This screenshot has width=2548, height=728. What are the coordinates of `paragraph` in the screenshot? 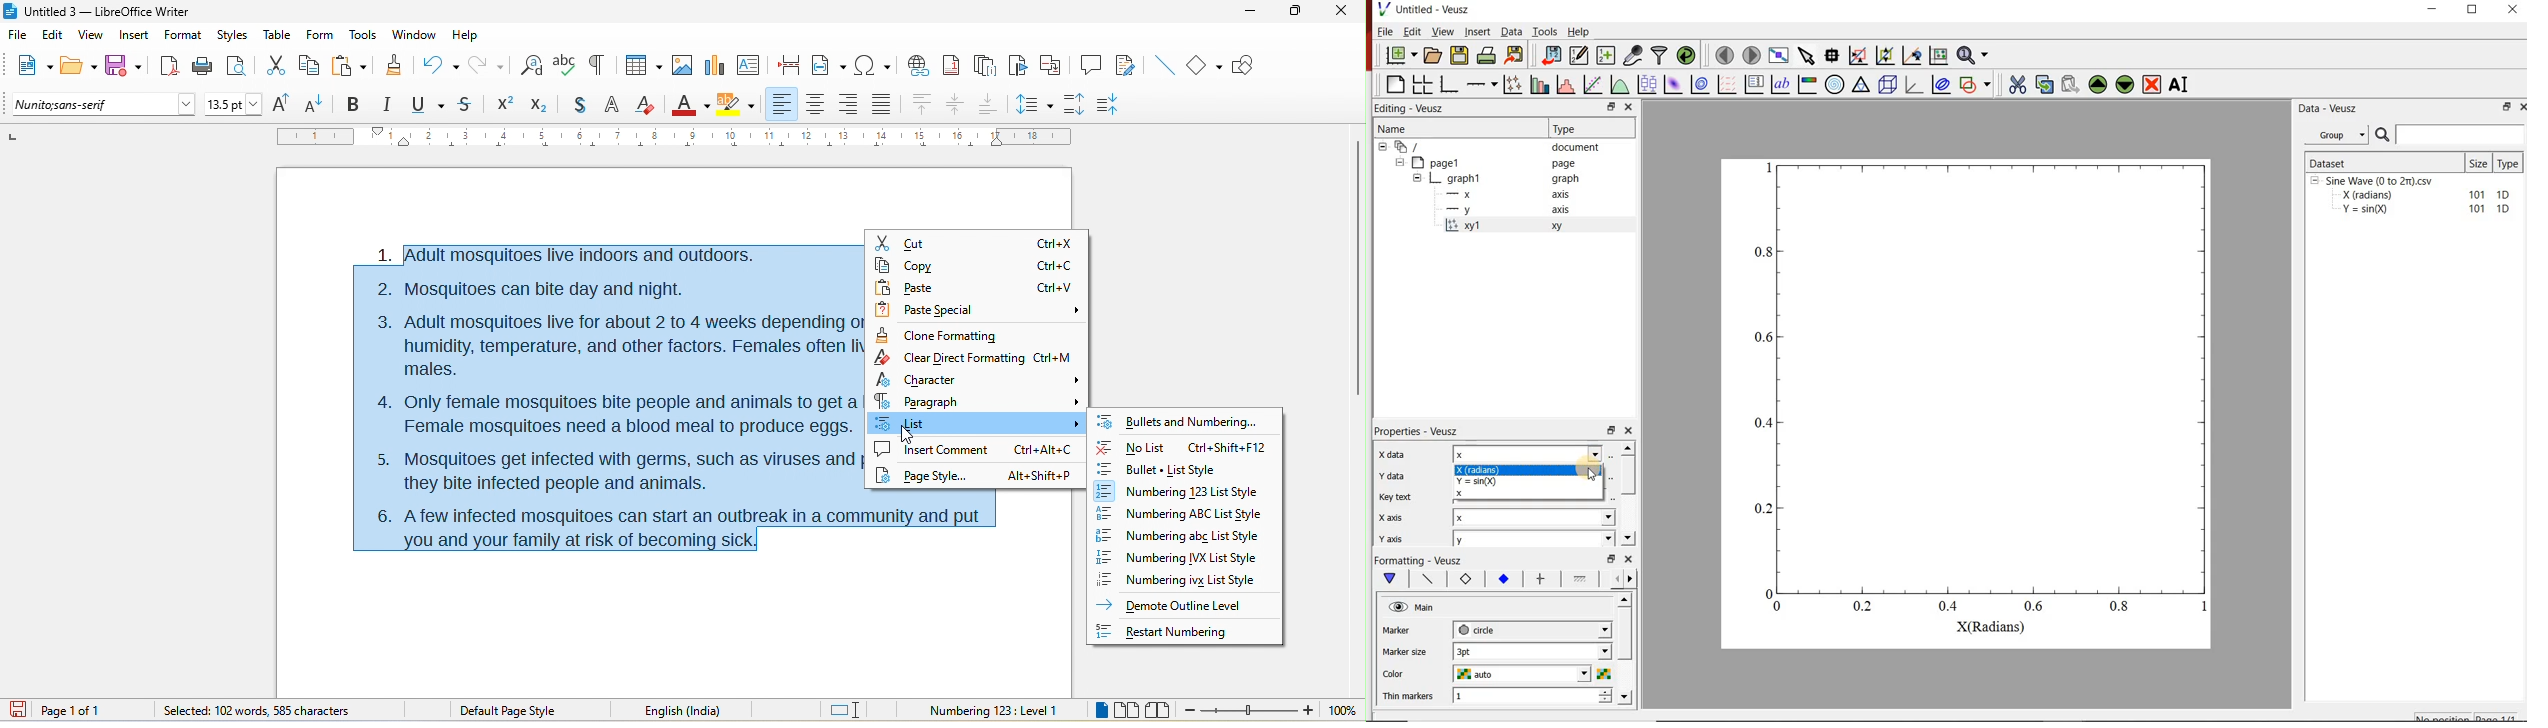 It's located at (978, 401).